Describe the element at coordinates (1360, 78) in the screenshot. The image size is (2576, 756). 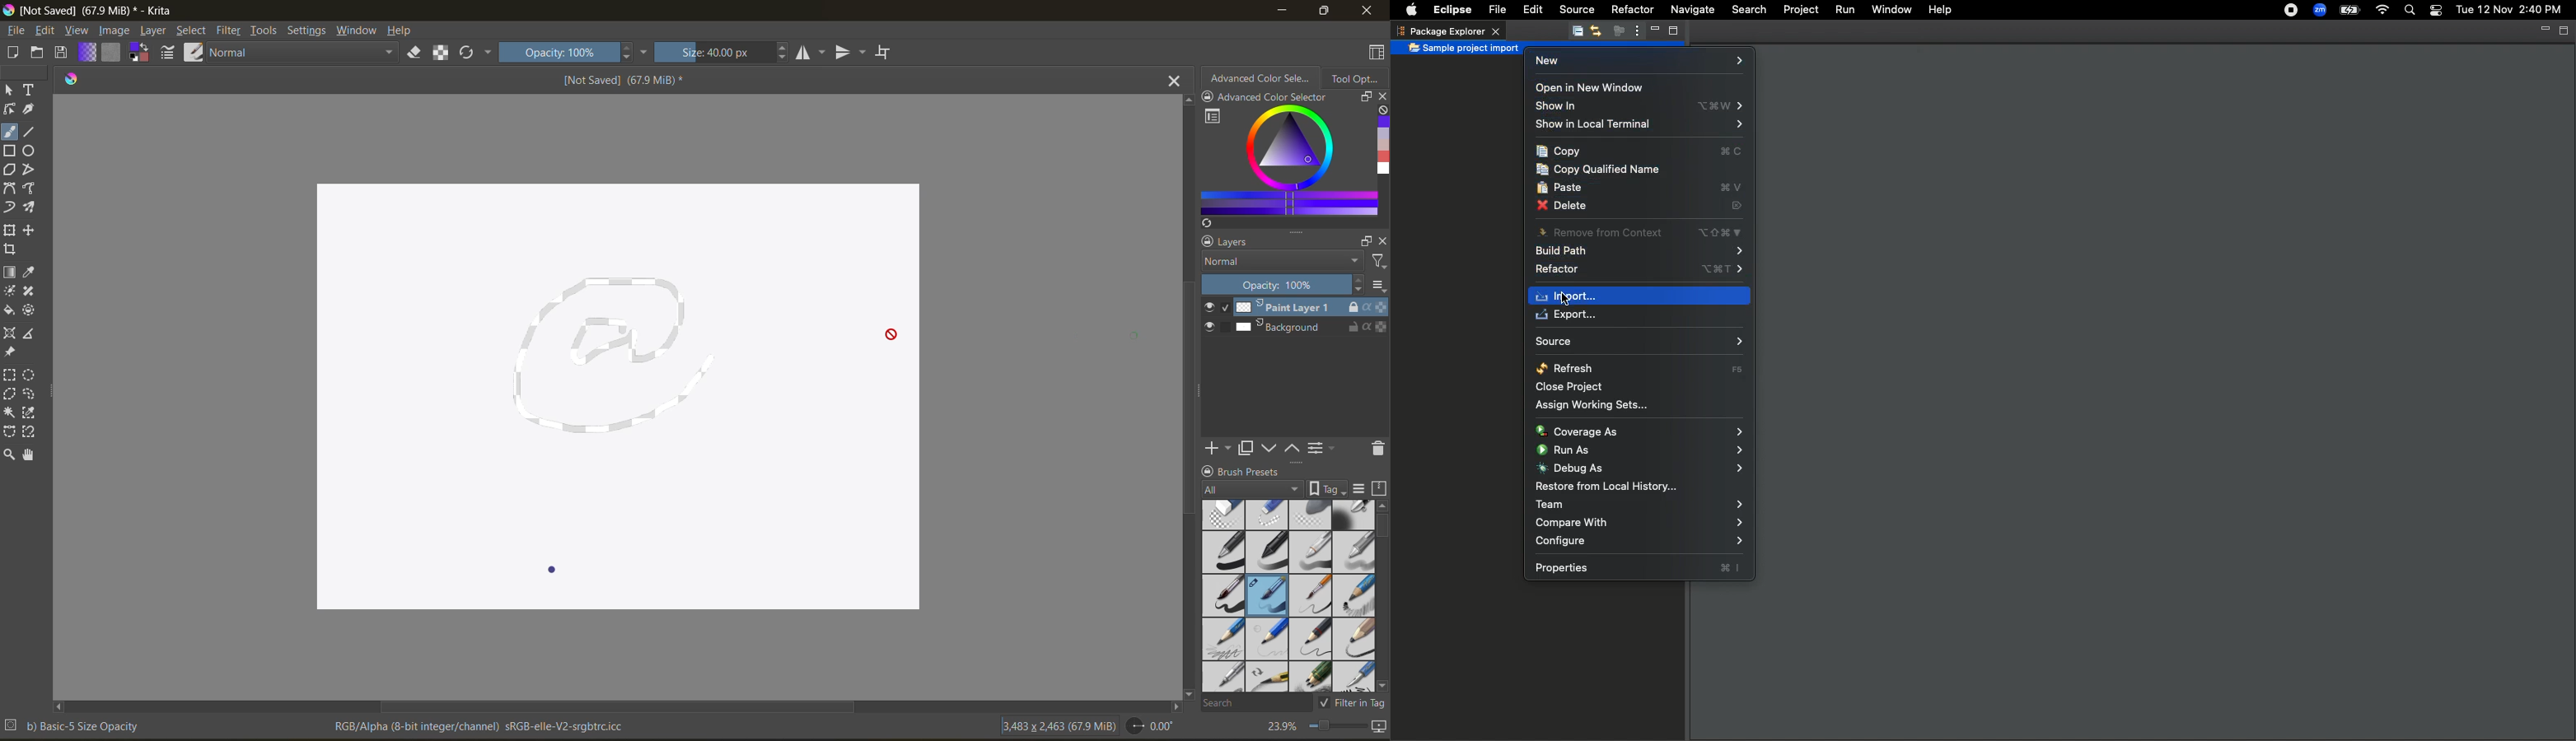
I see `tool options` at that location.